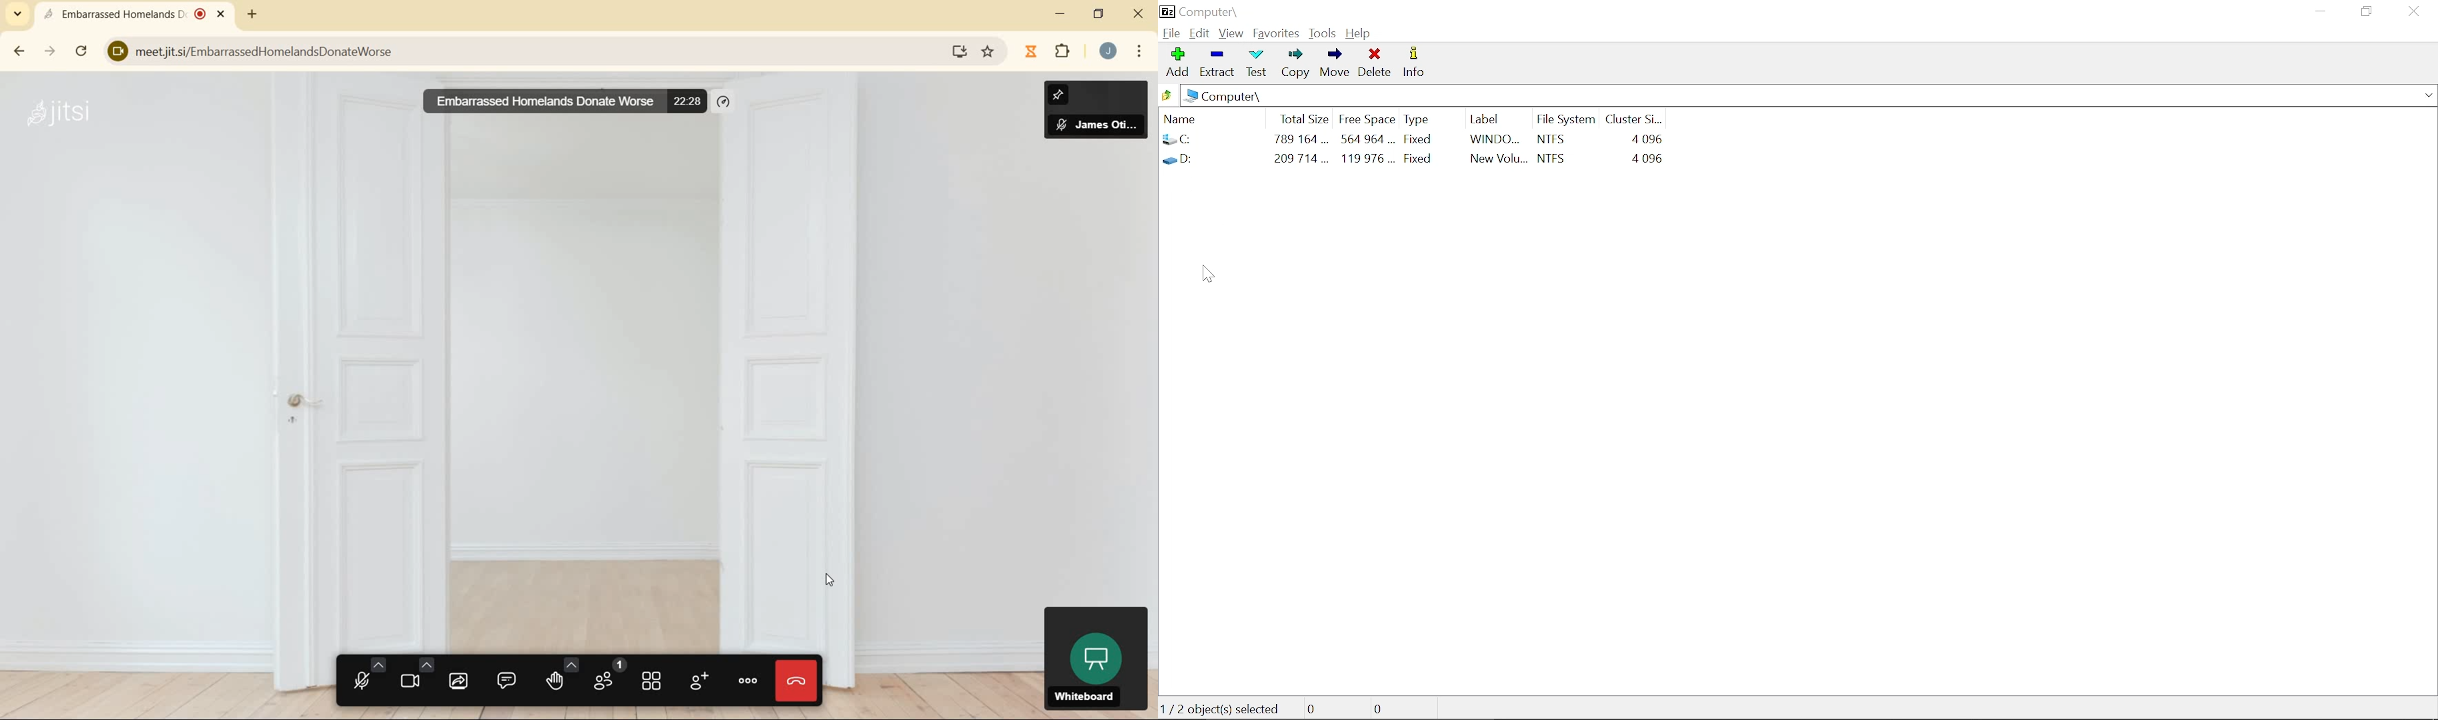 This screenshot has height=728, width=2464. Describe the element at coordinates (1211, 11) in the screenshot. I see `Computer\` at that location.